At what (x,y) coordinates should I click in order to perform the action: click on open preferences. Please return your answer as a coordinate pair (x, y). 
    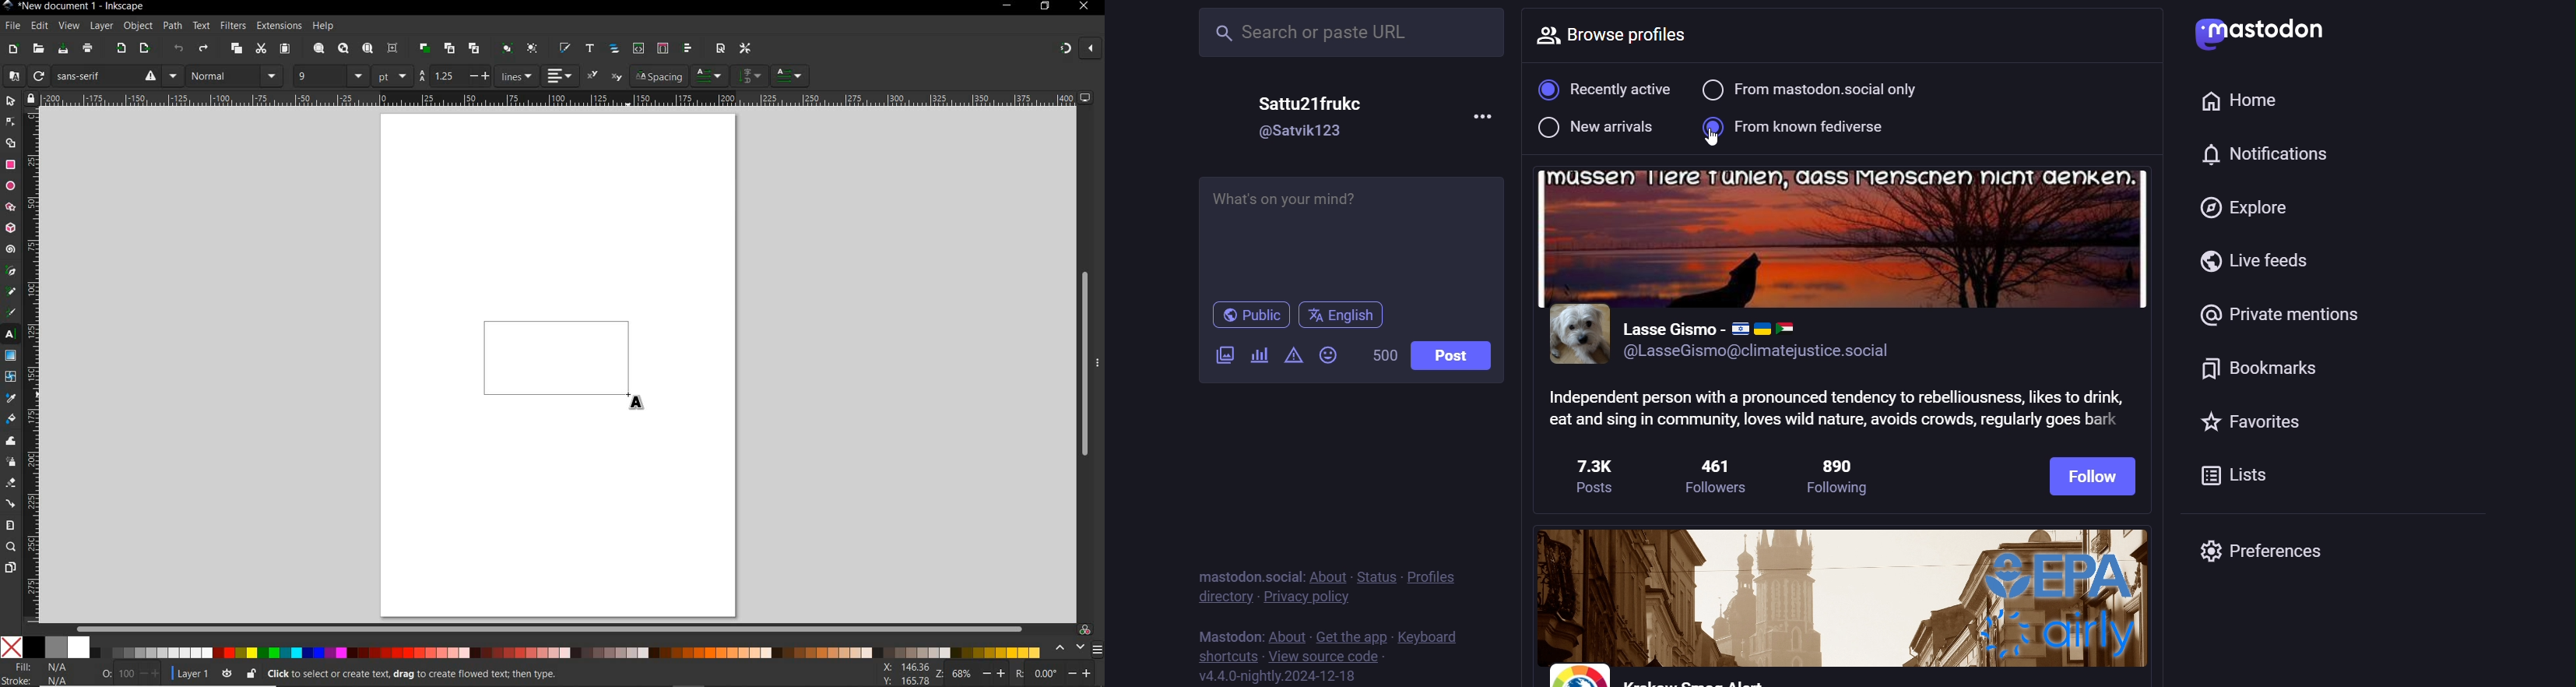
    Looking at the image, I should click on (746, 49).